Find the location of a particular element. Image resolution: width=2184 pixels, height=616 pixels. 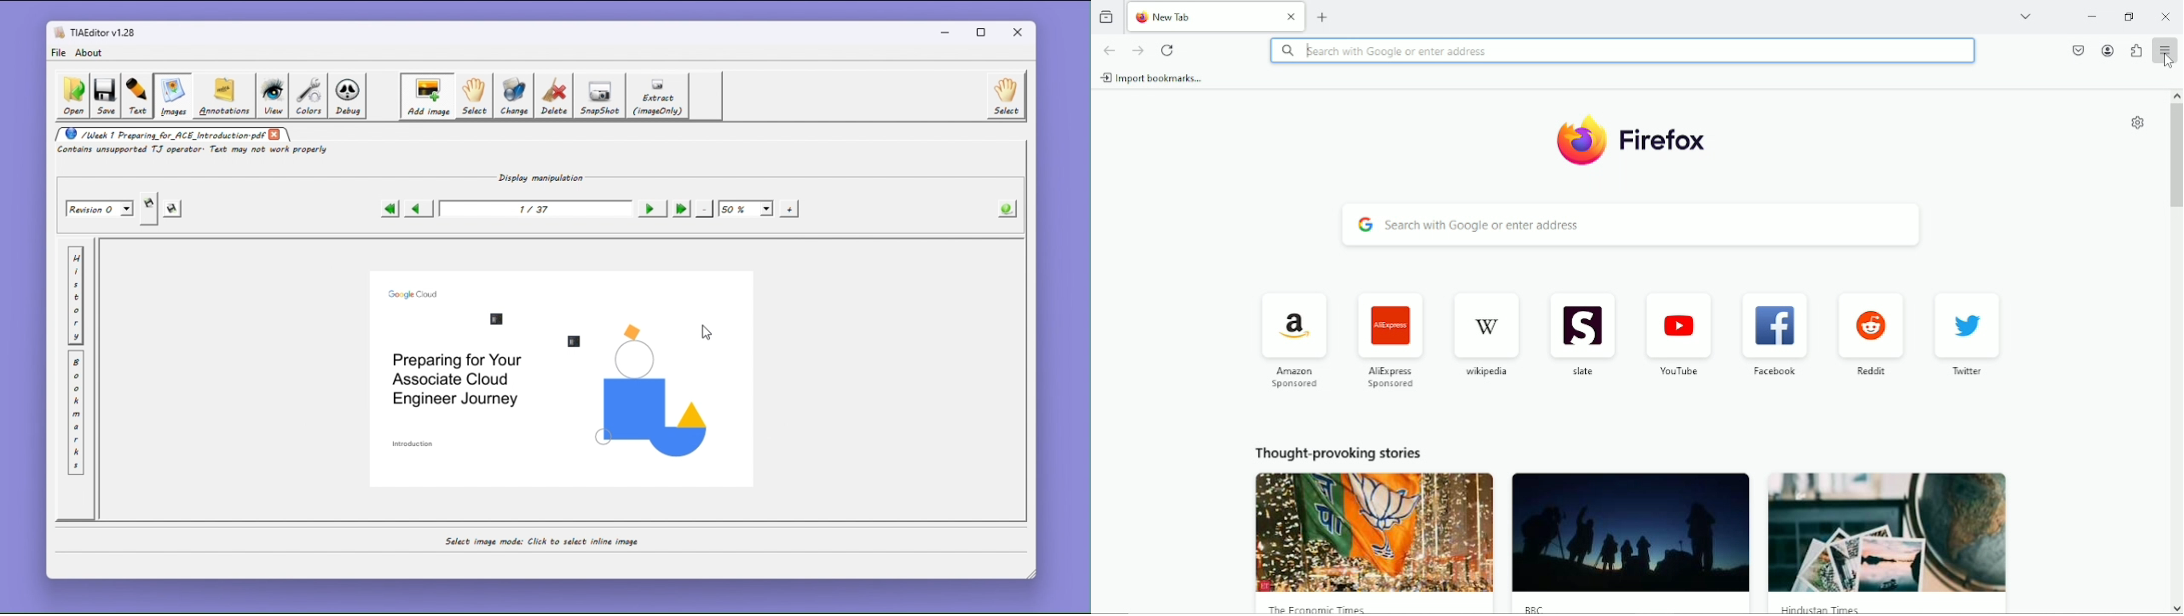

logo is located at coordinates (1577, 143).